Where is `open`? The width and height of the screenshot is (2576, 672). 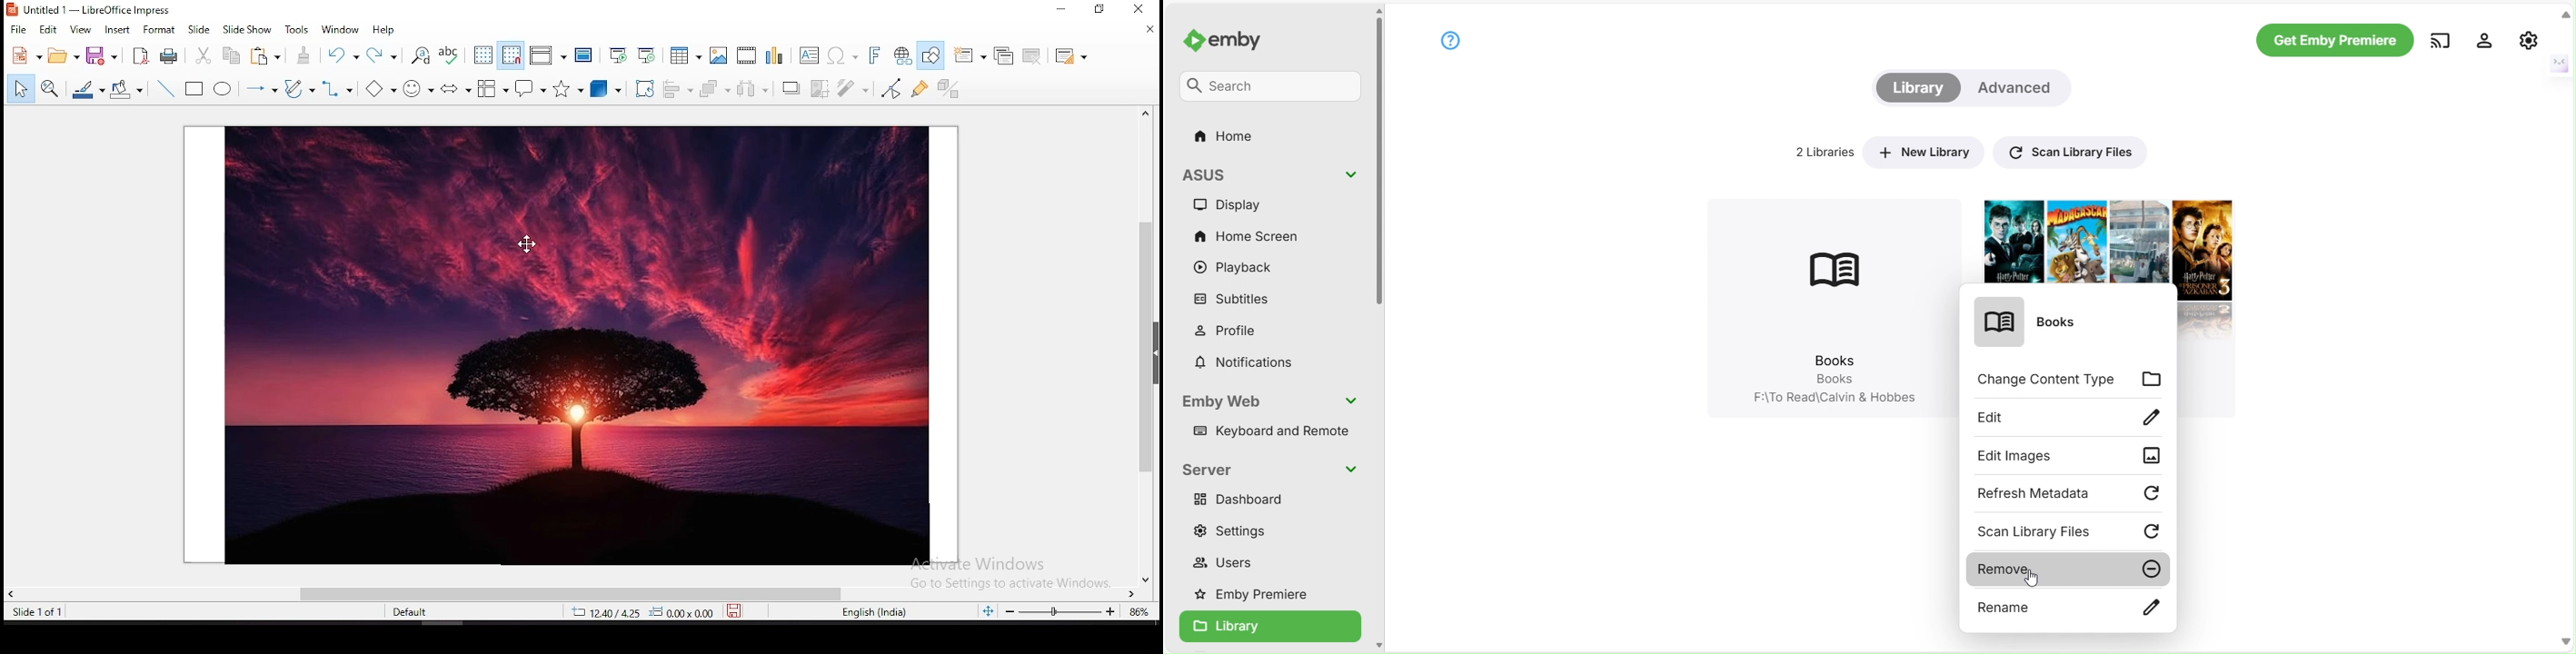
open is located at coordinates (62, 56).